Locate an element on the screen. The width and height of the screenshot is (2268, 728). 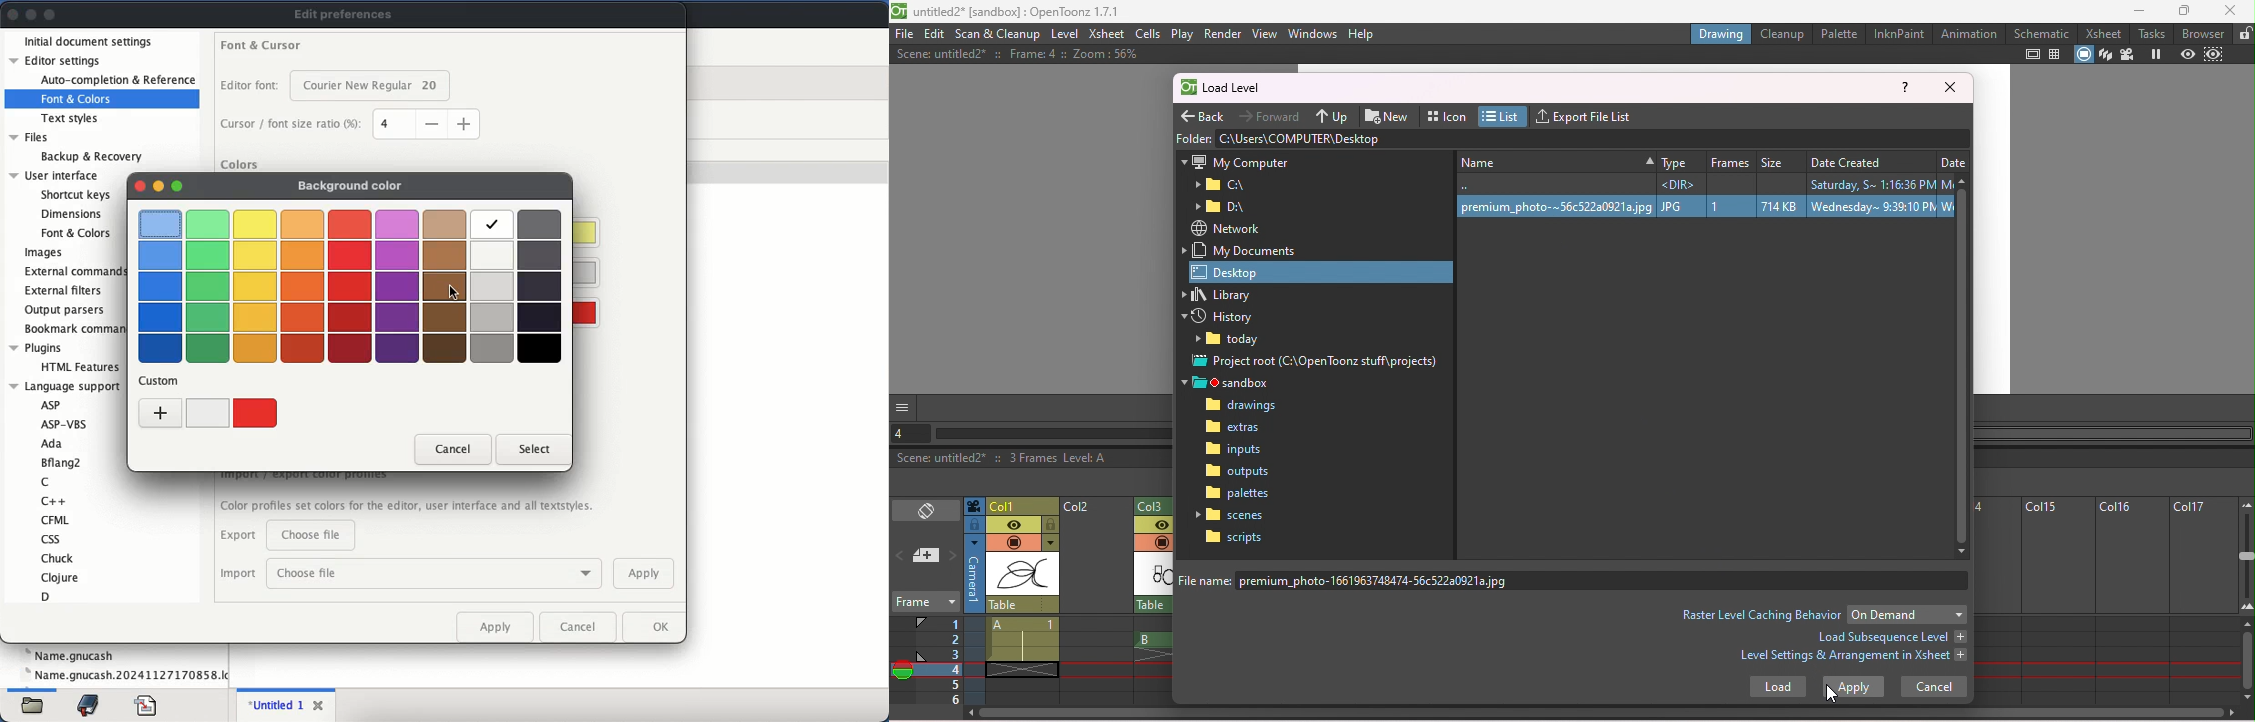
maximize is located at coordinates (178, 185).